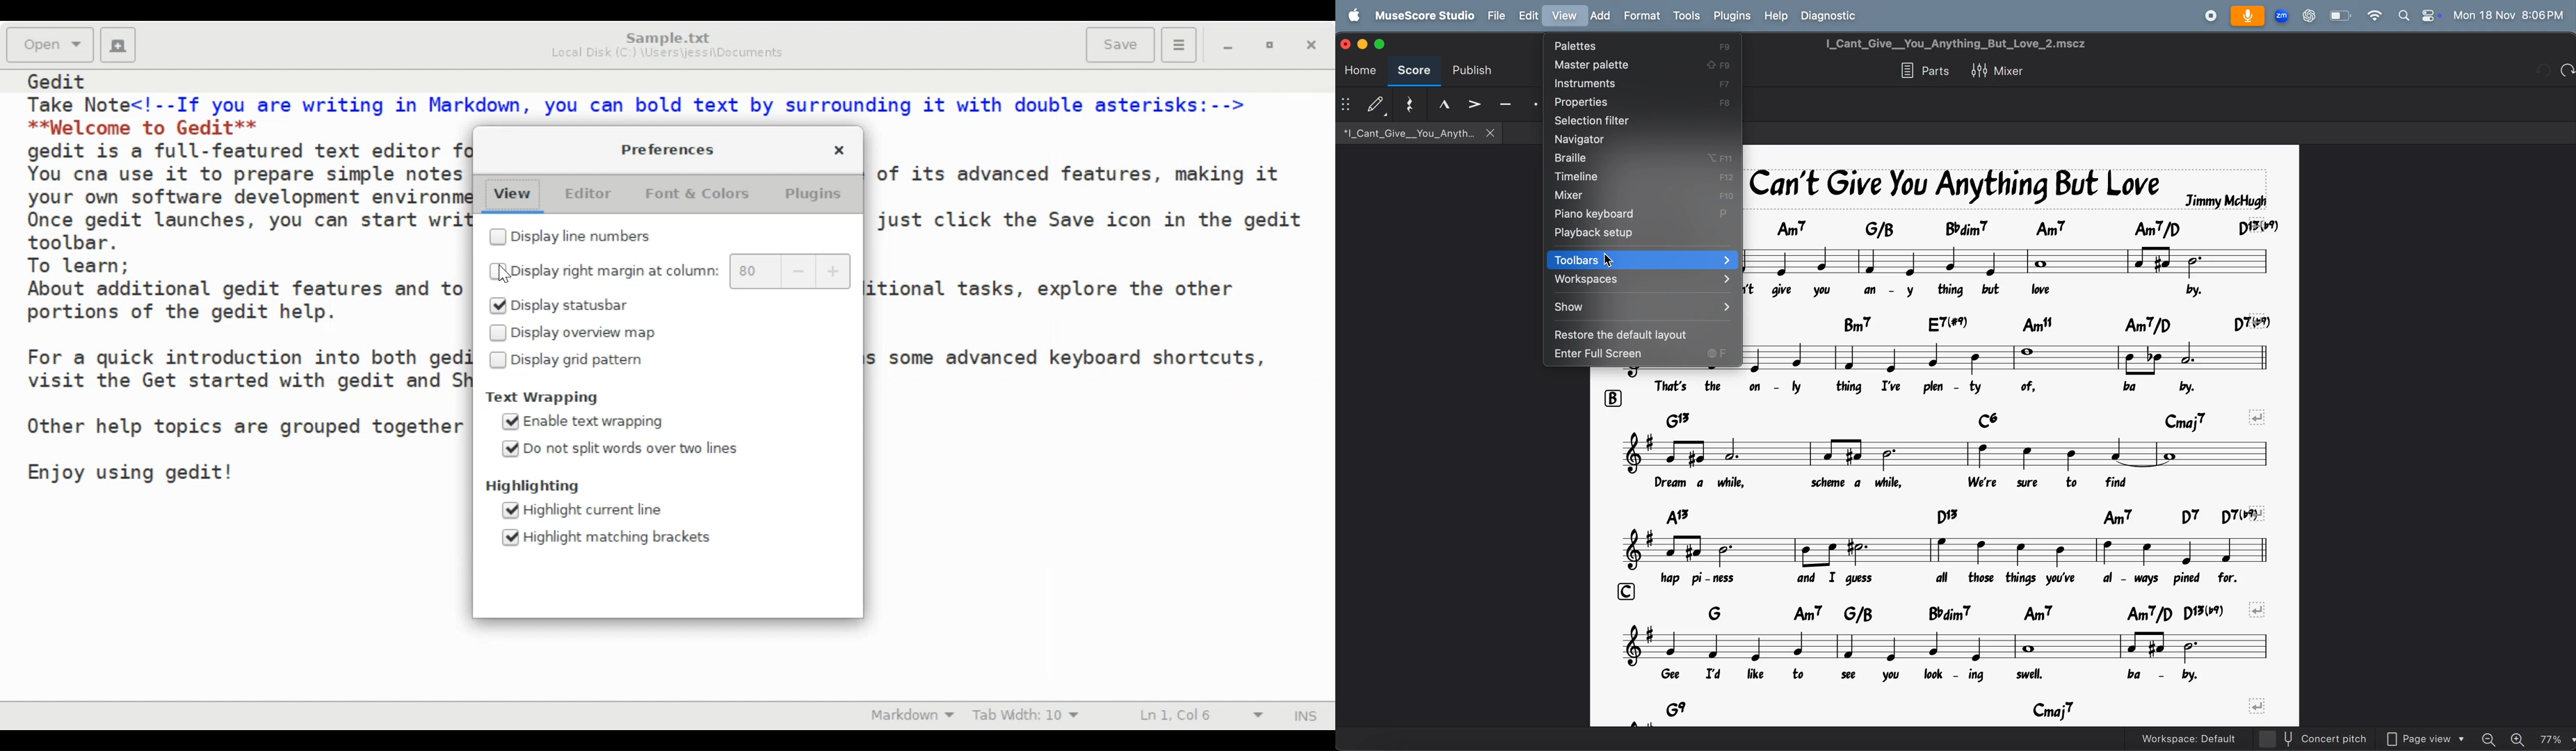  I want to click on apple widgets, so click(2419, 16).